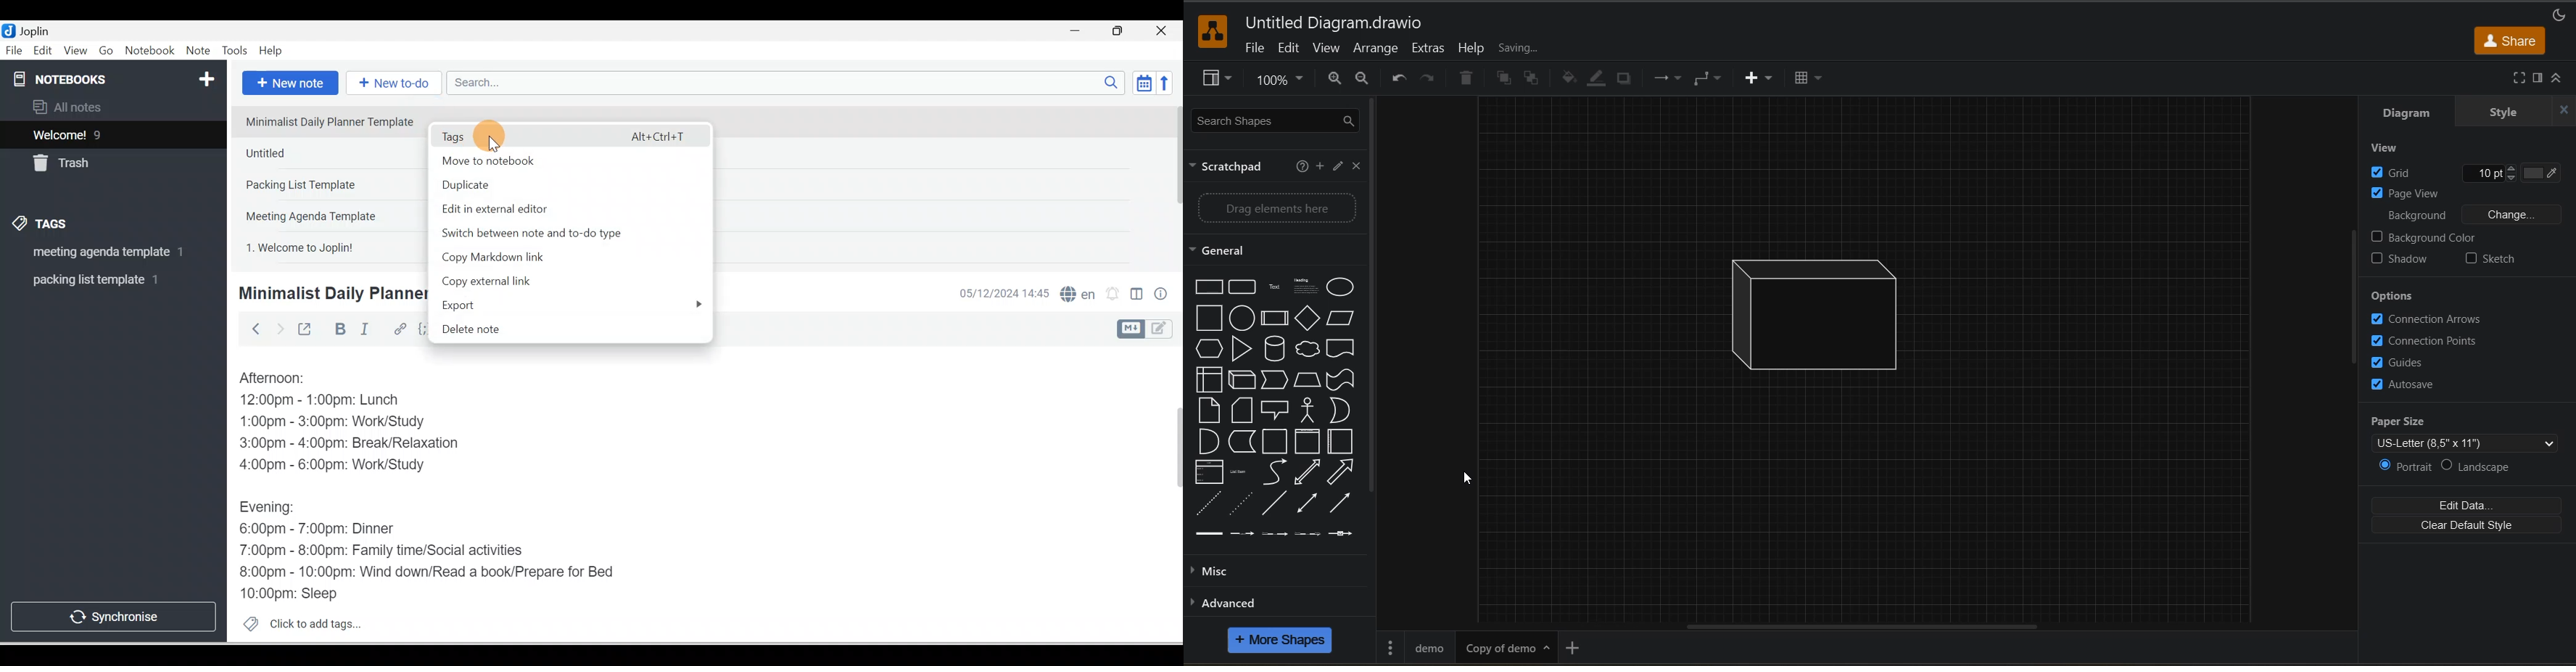 Image resolution: width=2576 pixels, height=672 pixels. What do you see at coordinates (15, 49) in the screenshot?
I see `File` at bounding box center [15, 49].